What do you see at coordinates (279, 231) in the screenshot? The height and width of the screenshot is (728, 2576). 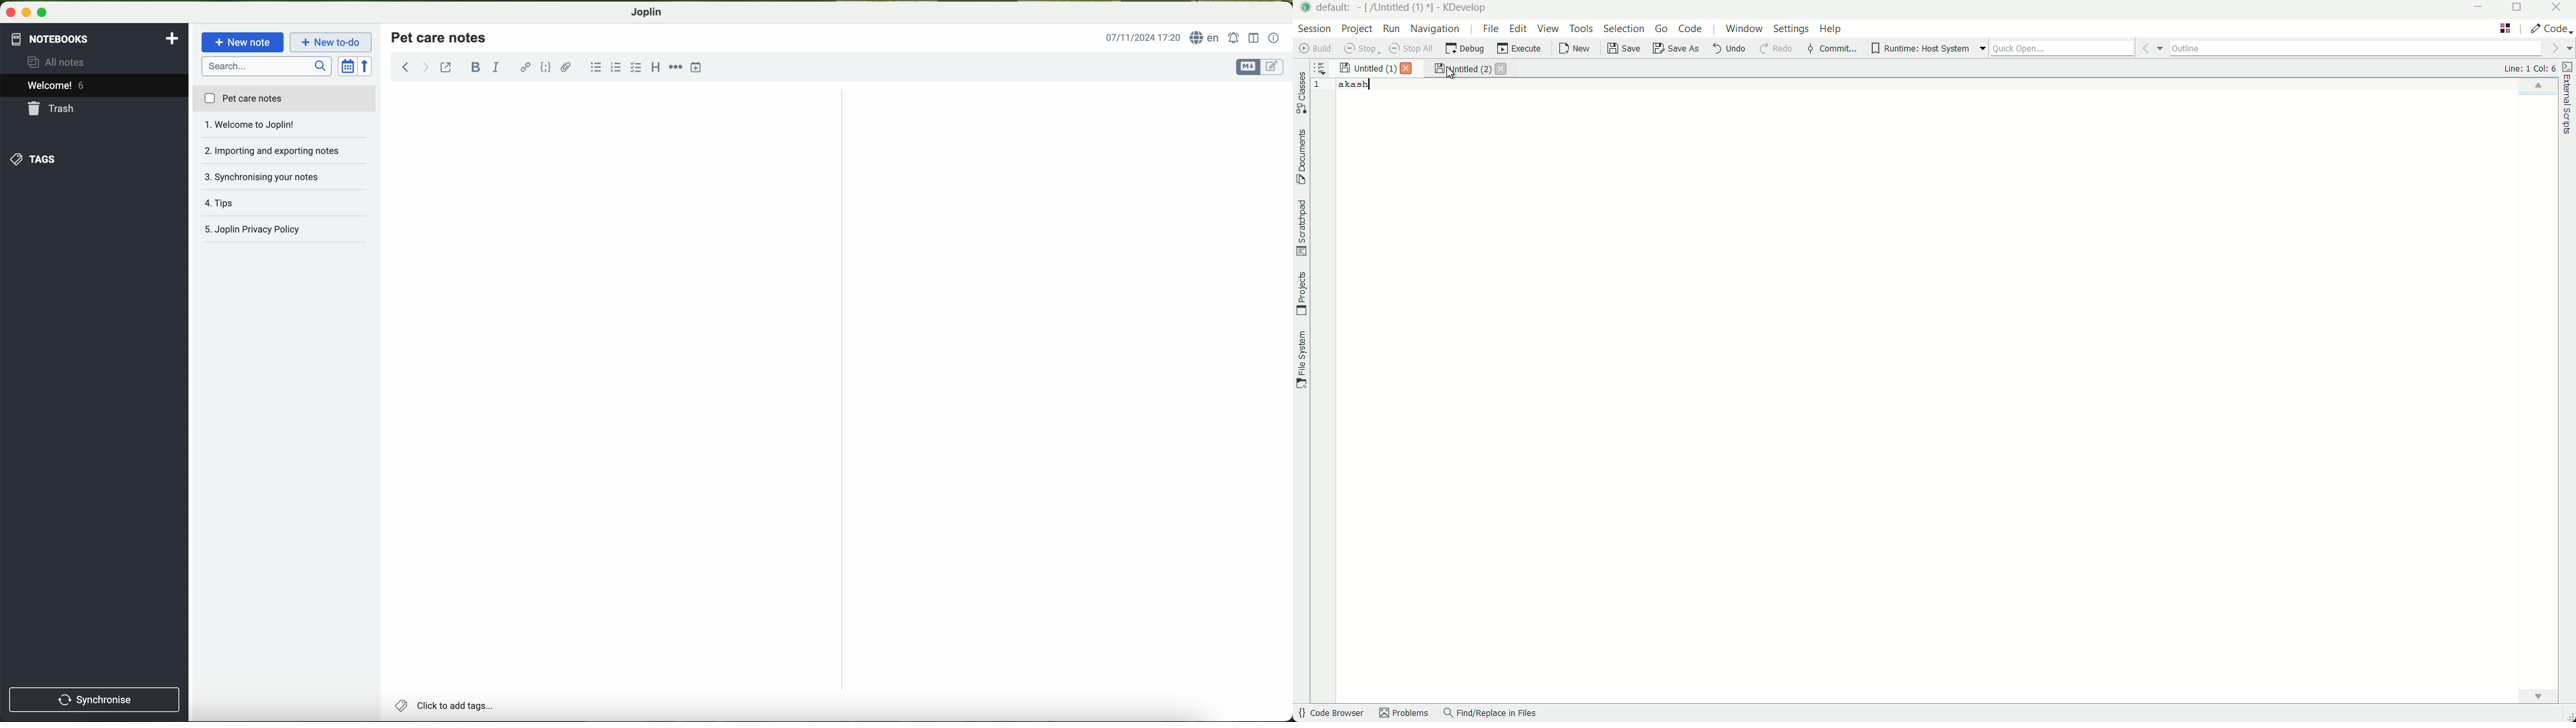 I see `joplin privacy policy` at bounding box center [279, 231].